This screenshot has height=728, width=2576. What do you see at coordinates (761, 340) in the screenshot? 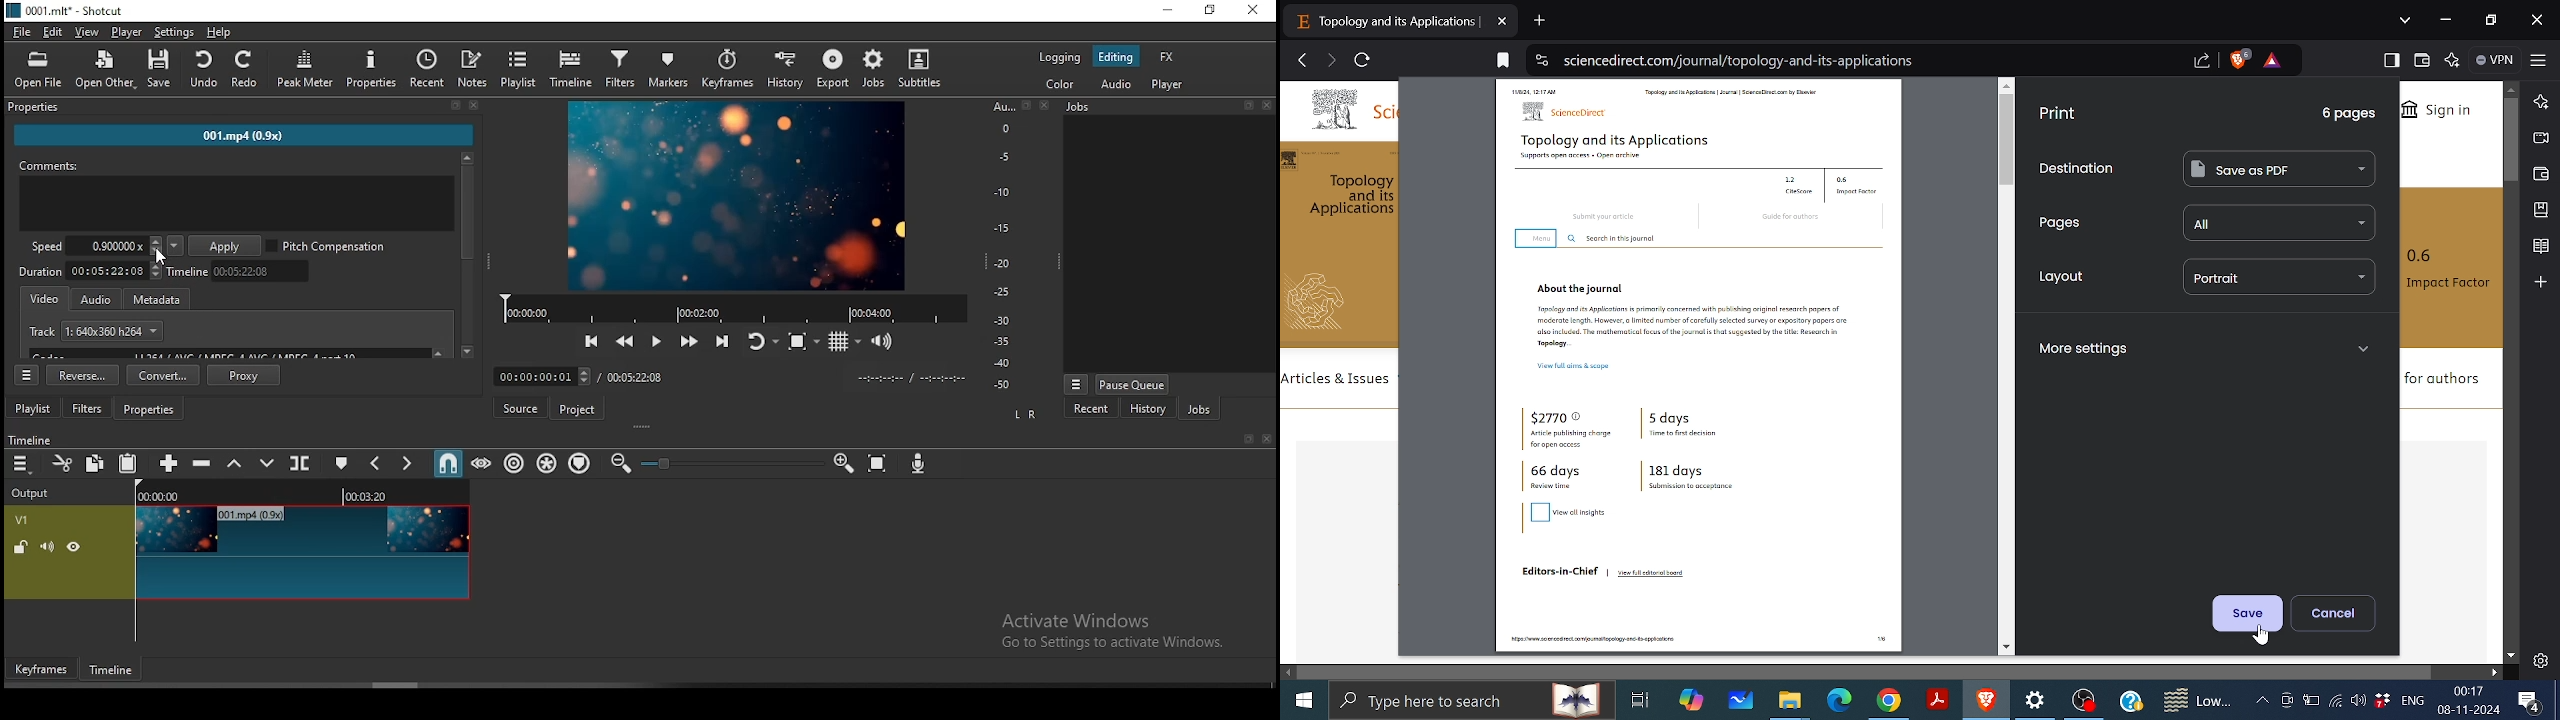
I see `toggle player looping` at bounding box center [761, 340].